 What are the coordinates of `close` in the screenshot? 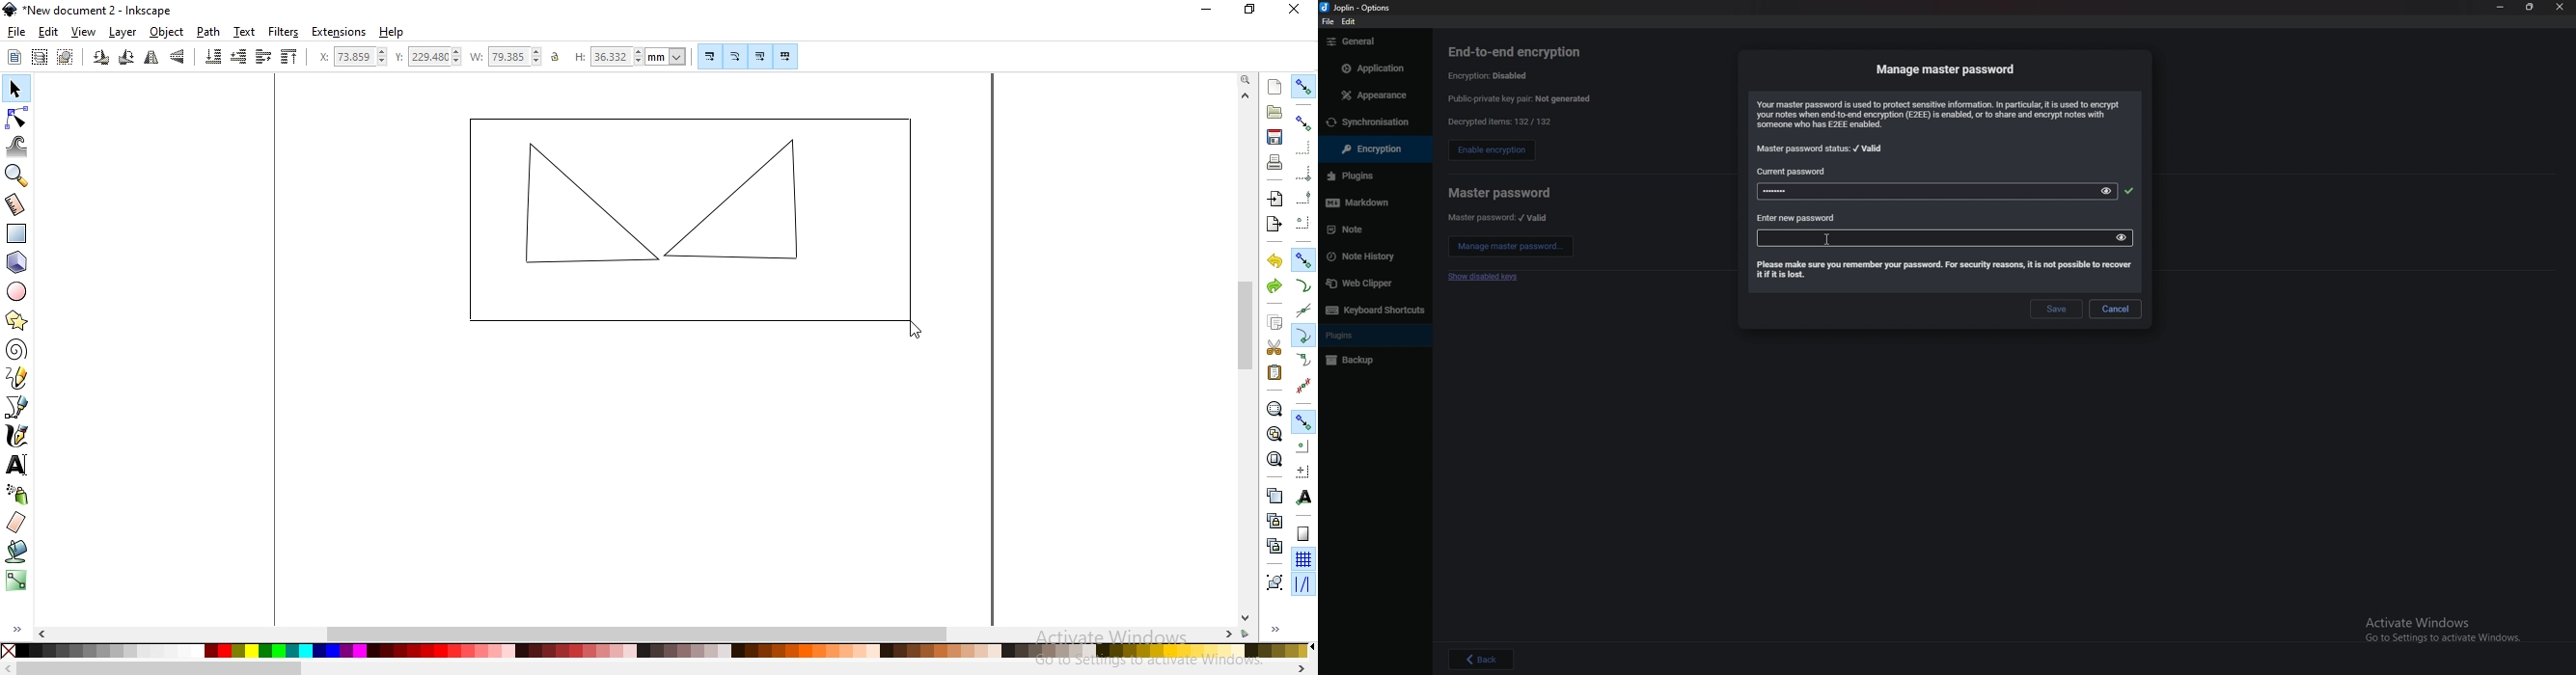 It's located at (2562, 7).